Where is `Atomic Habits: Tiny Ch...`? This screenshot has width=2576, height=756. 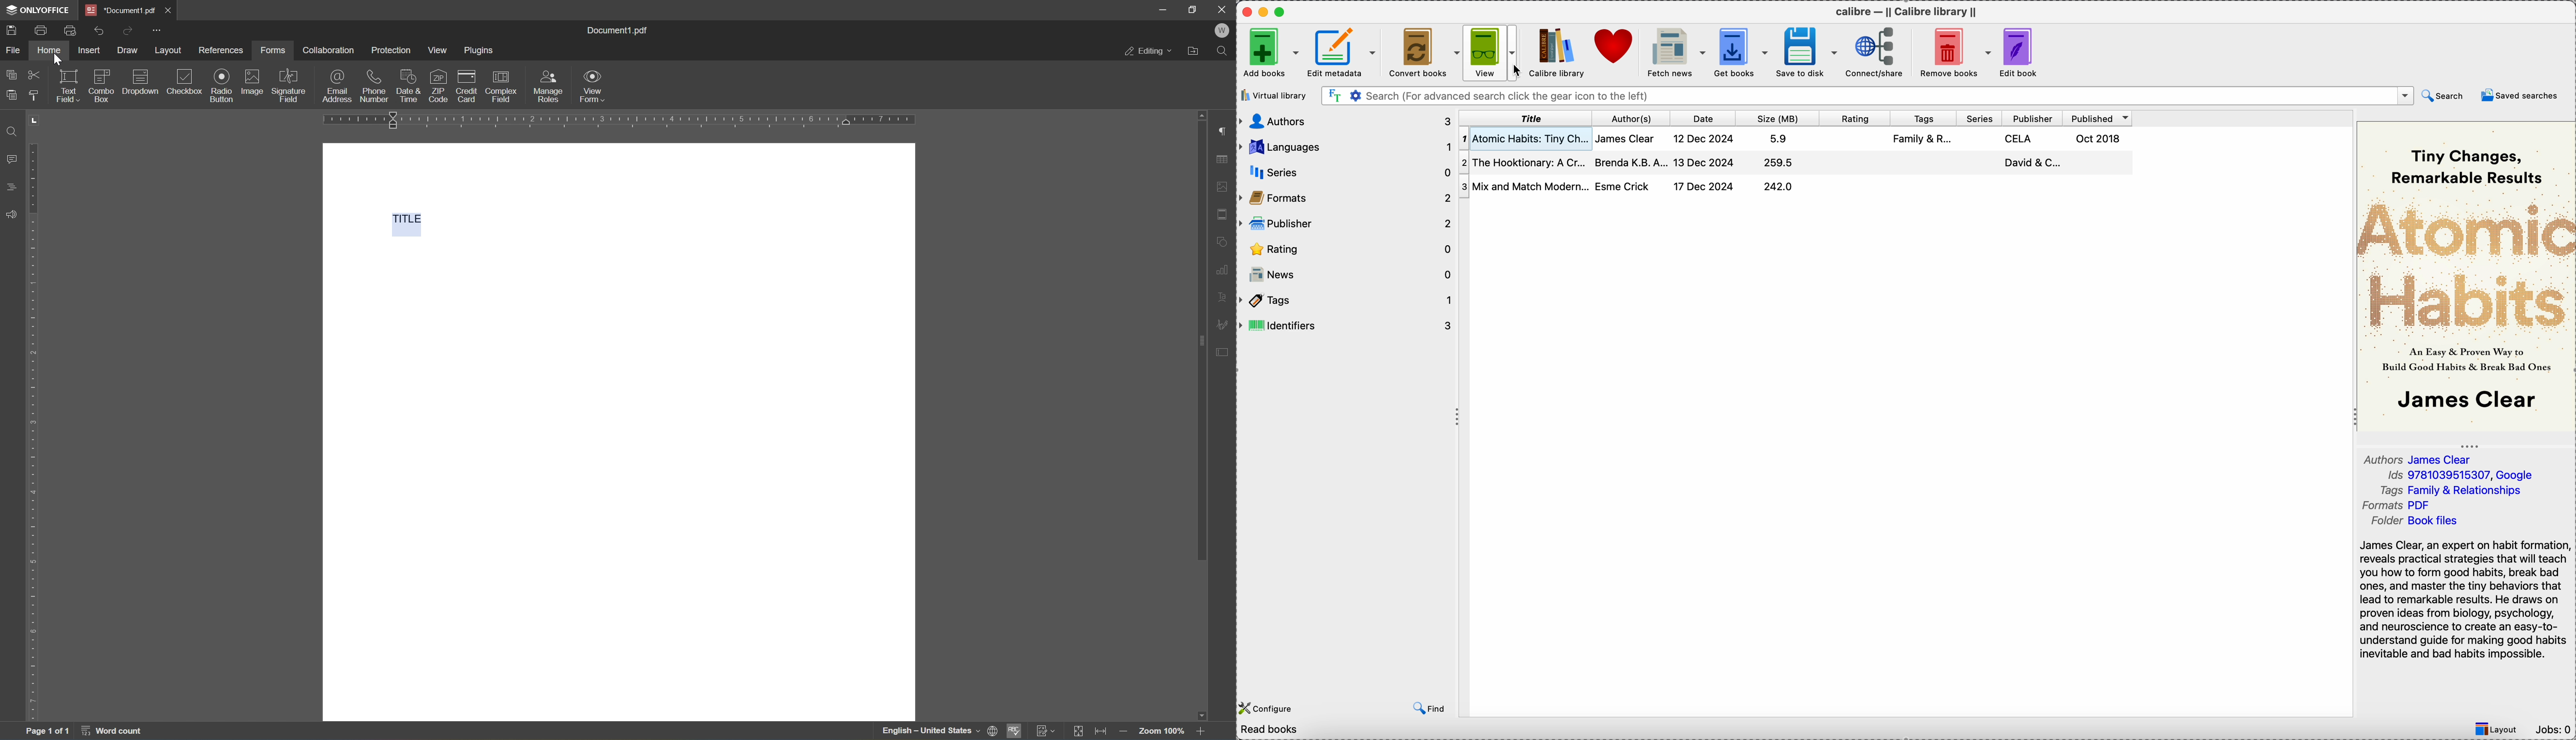
Atomic Habits: Tiny Ch... is located at coordinates (1524, 138).